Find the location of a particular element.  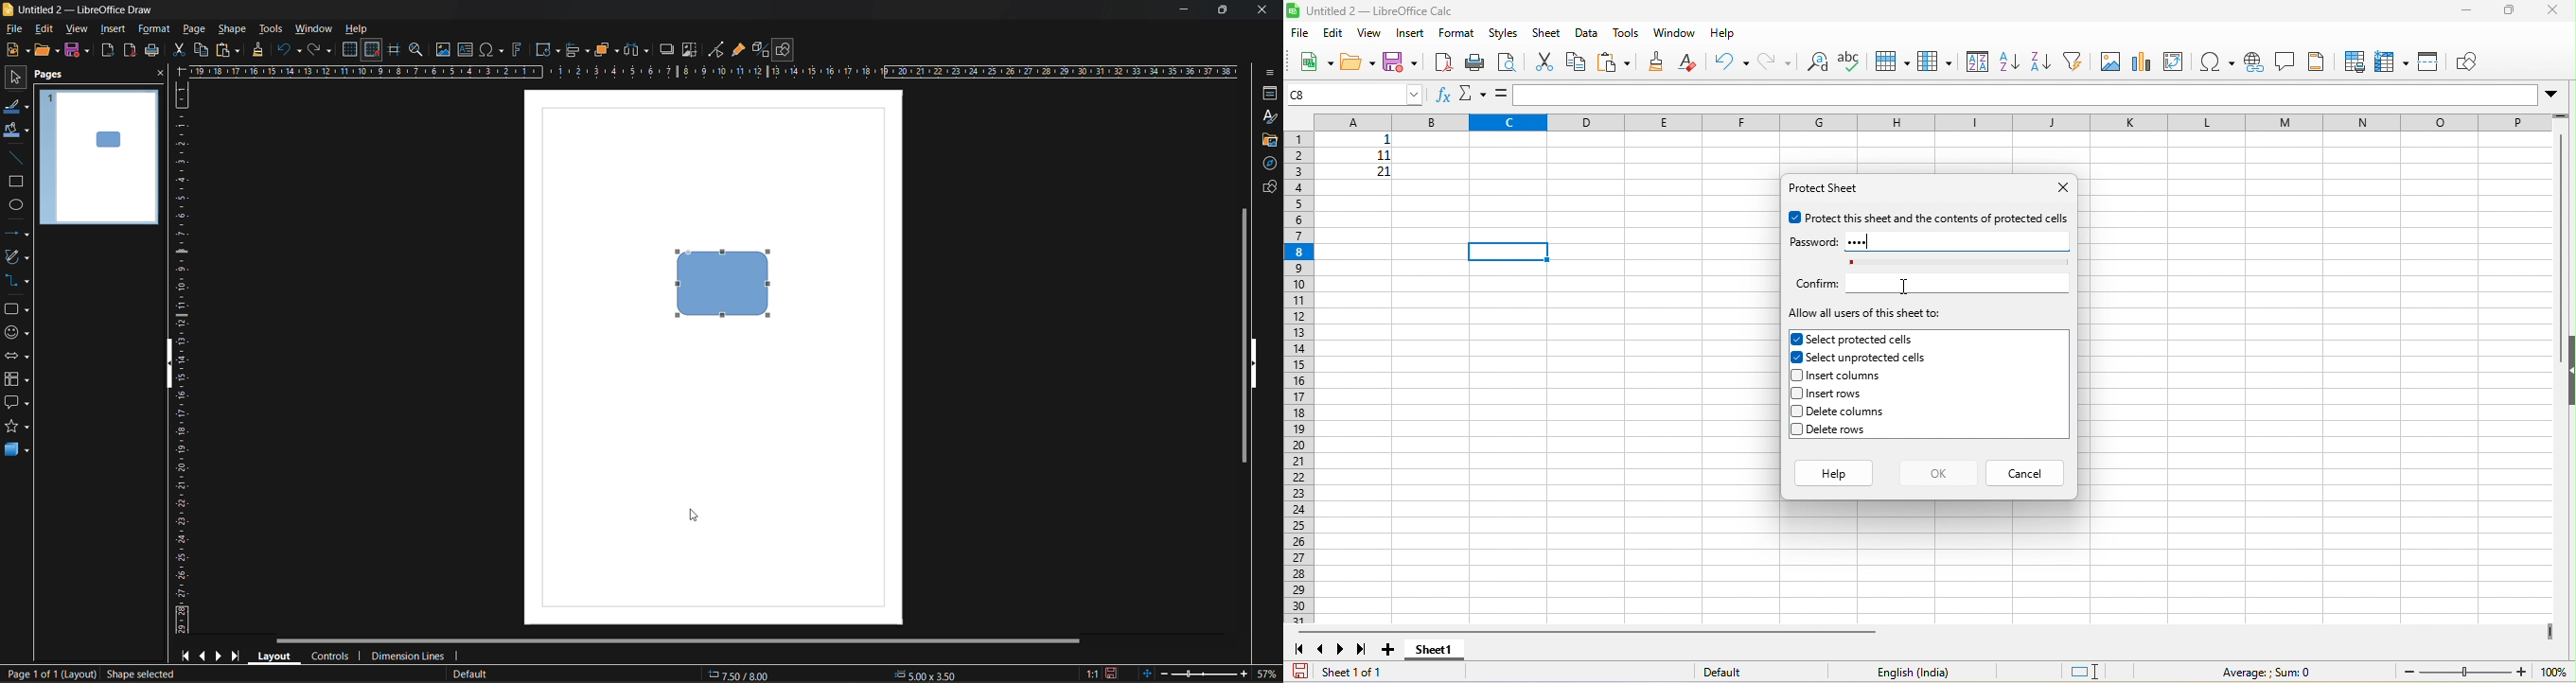

tools is located at coordinates (1624, 32).